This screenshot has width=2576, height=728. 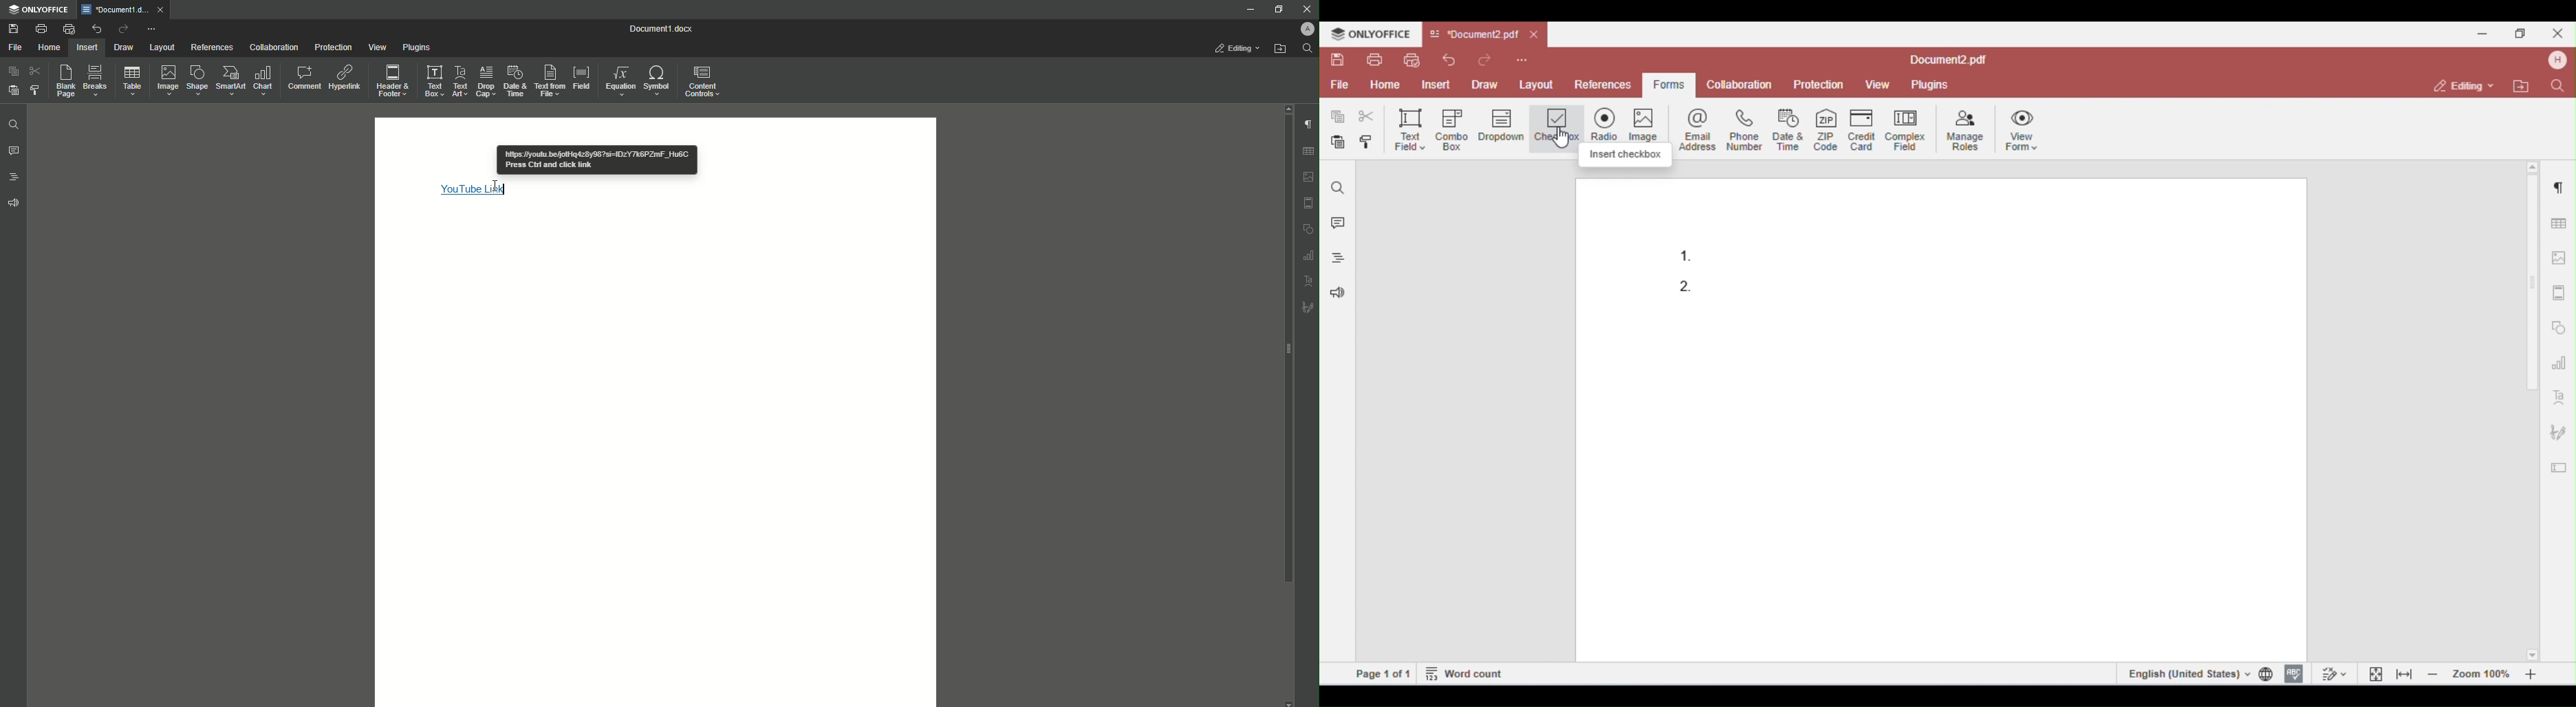 I want to click on scroll down, so click(x=1290, y=703).